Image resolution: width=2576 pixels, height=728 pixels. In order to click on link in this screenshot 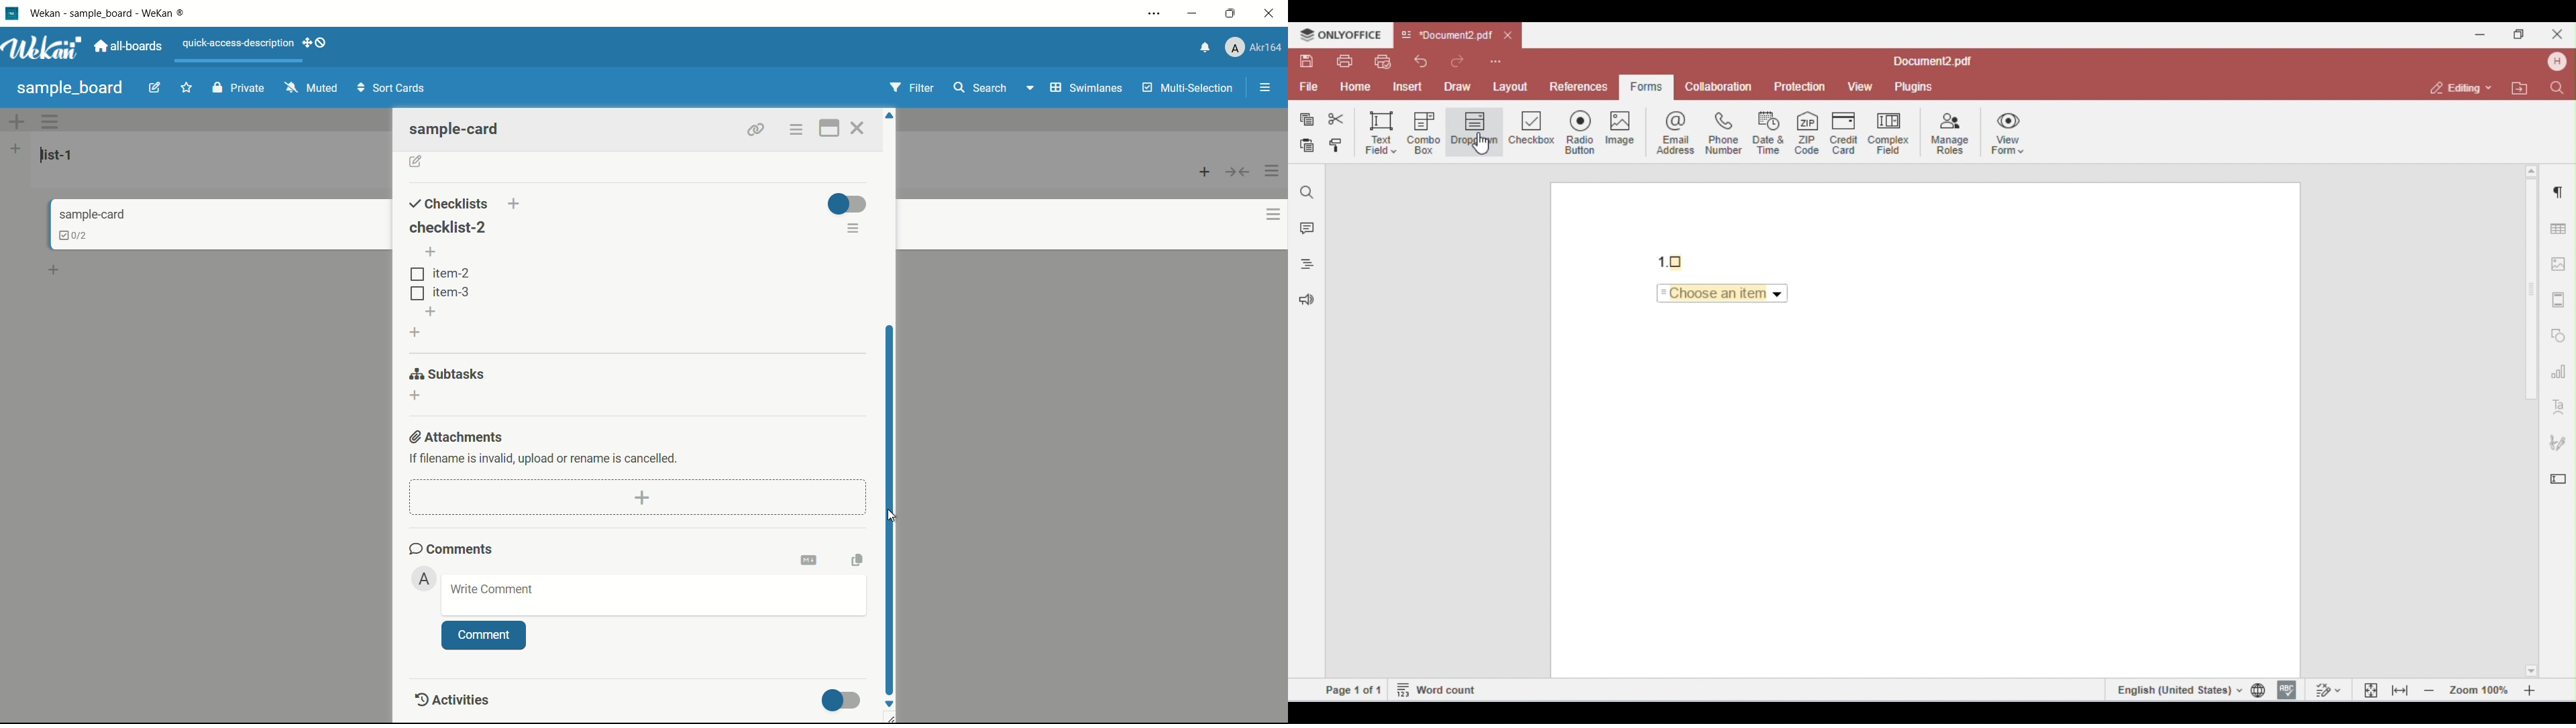, I will do `click(753, 127)`.